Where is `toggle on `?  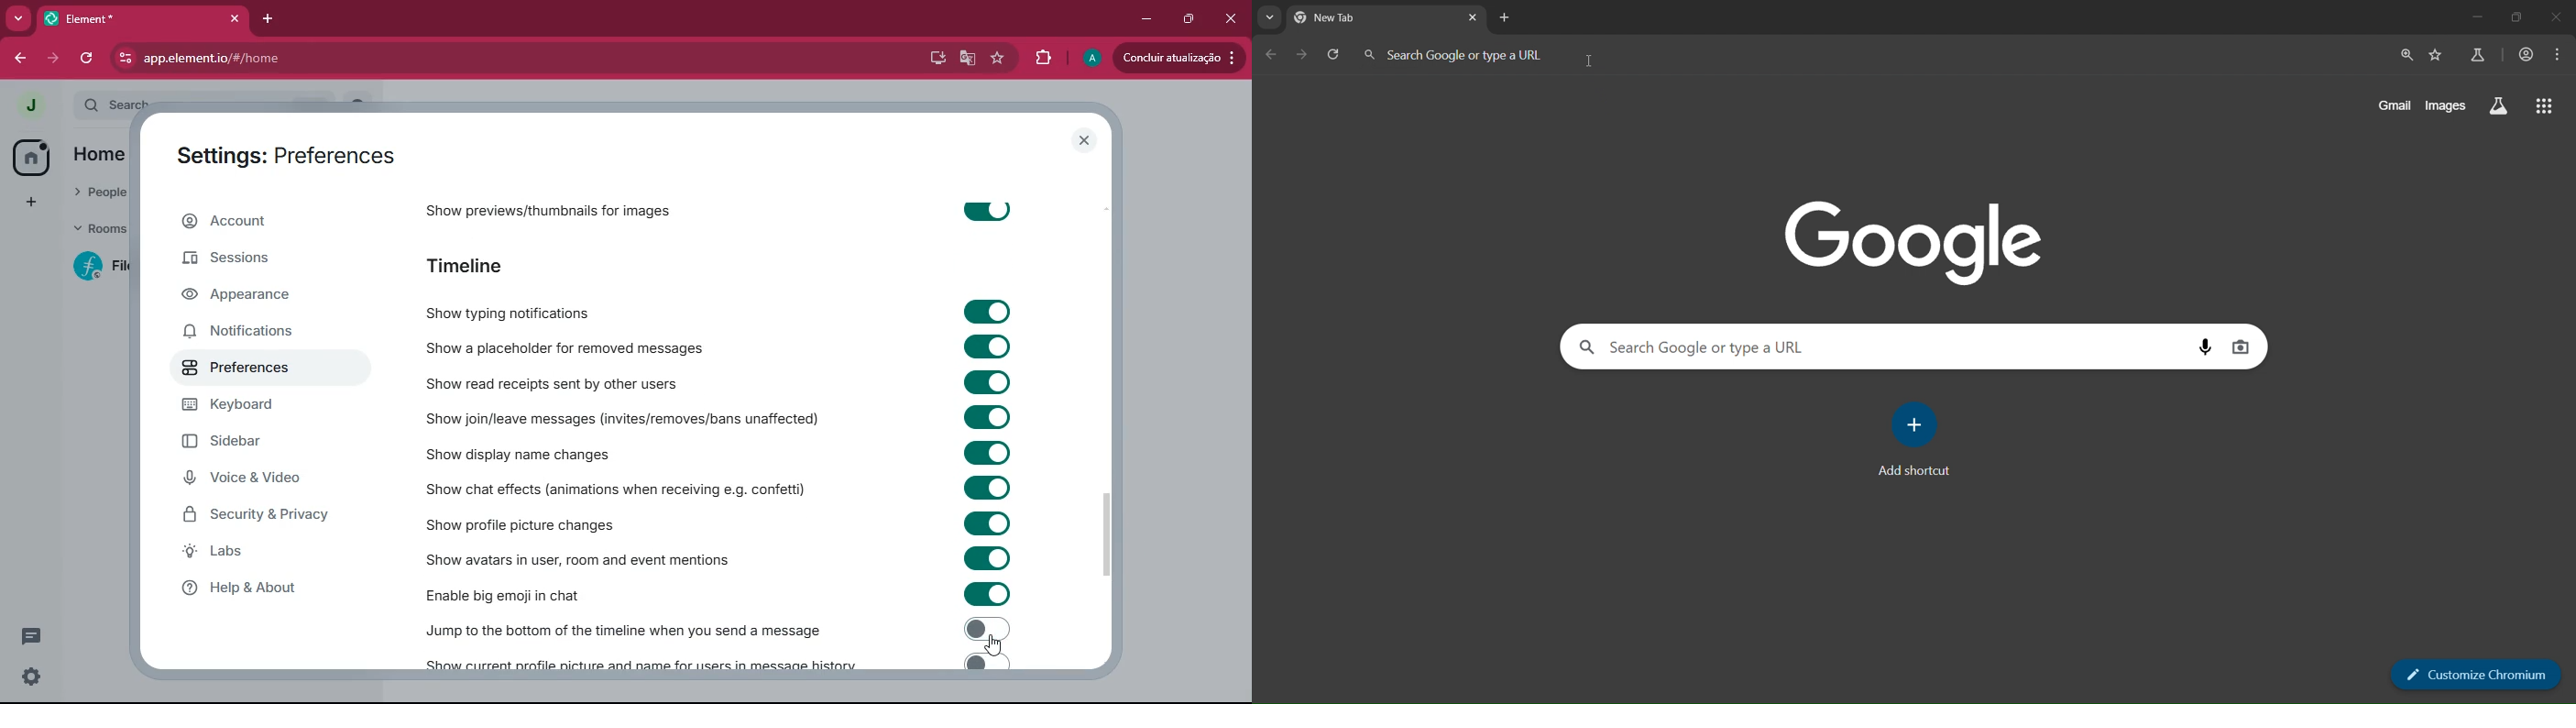
toggle on  is located at coordinates (991, 558).